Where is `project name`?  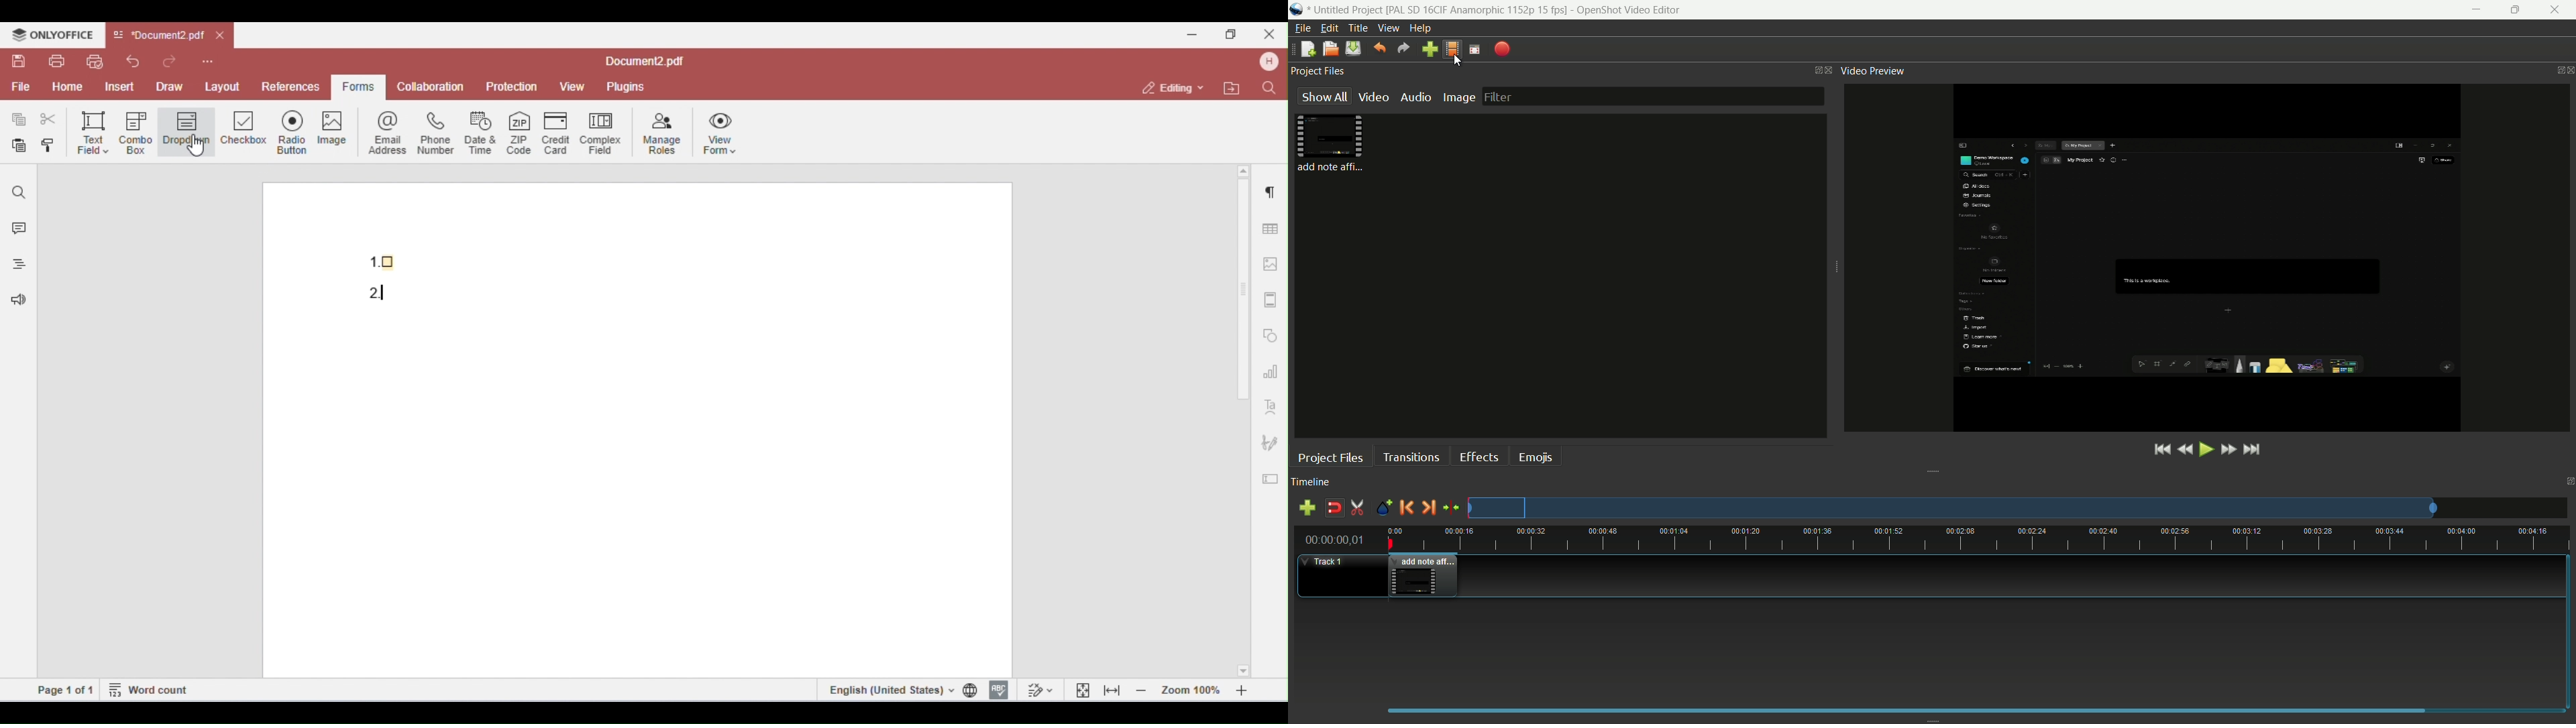 project name is located at coordinates (1349, 10).